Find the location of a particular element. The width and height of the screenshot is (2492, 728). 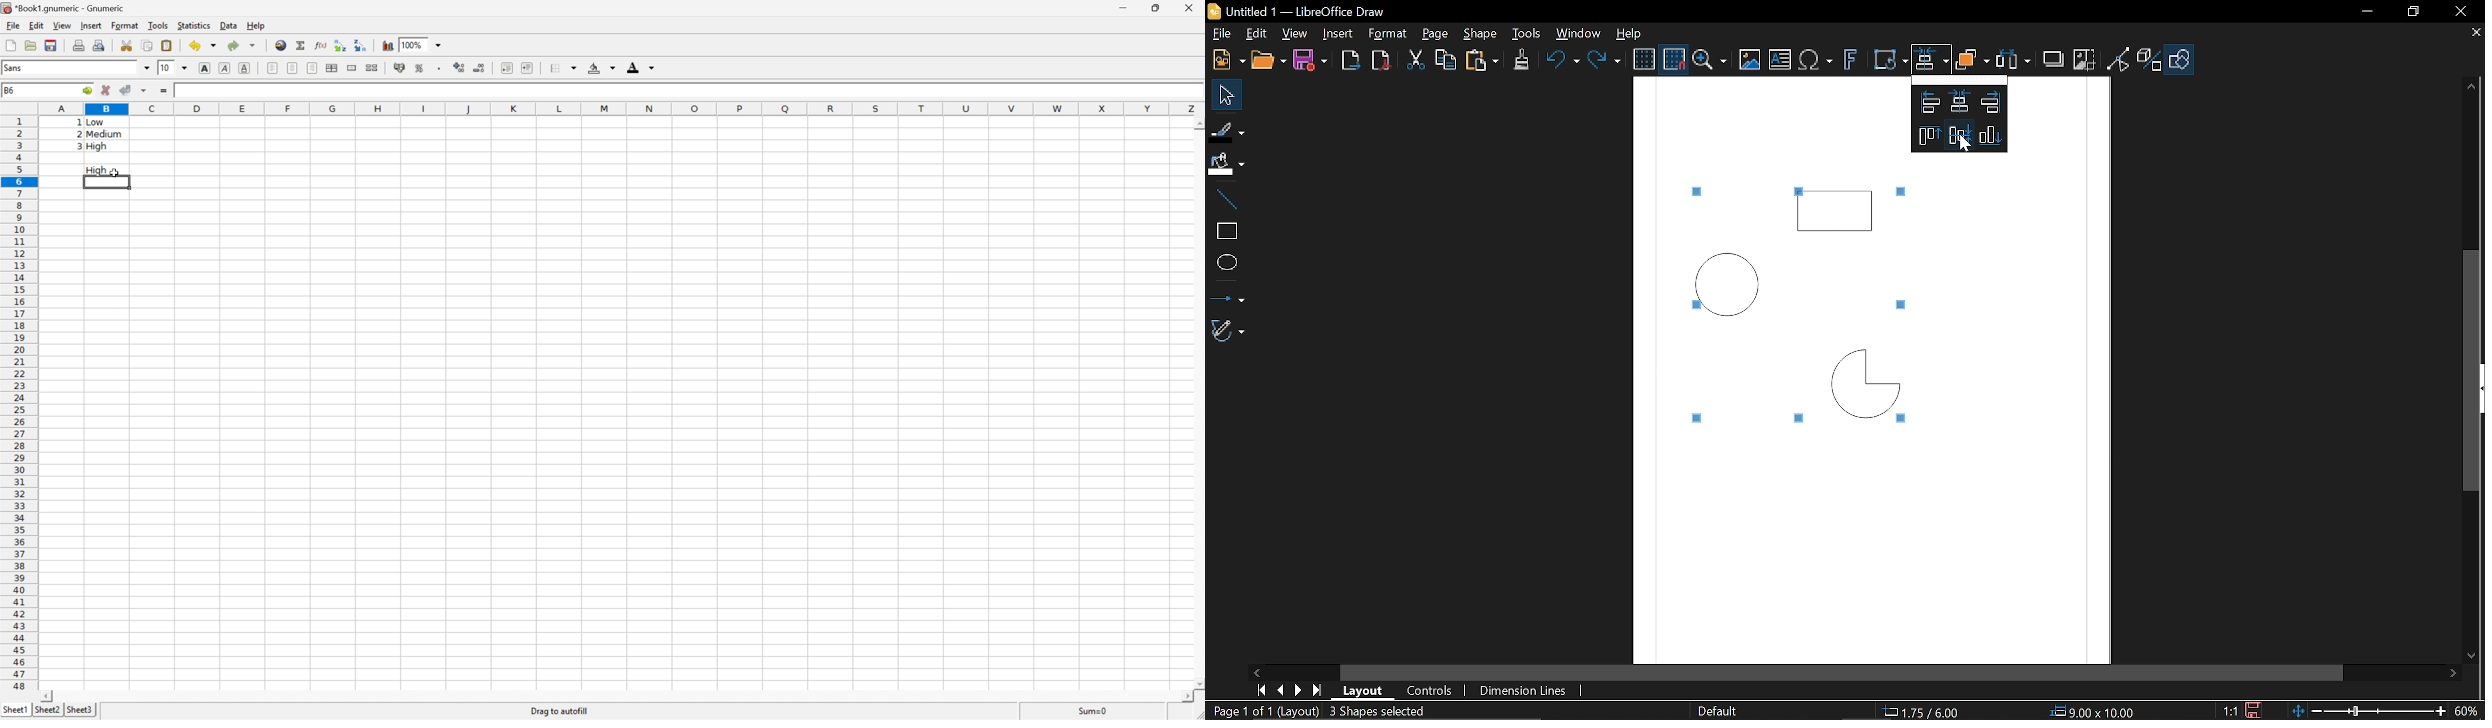

Bold is located at coordinates (204, 68).